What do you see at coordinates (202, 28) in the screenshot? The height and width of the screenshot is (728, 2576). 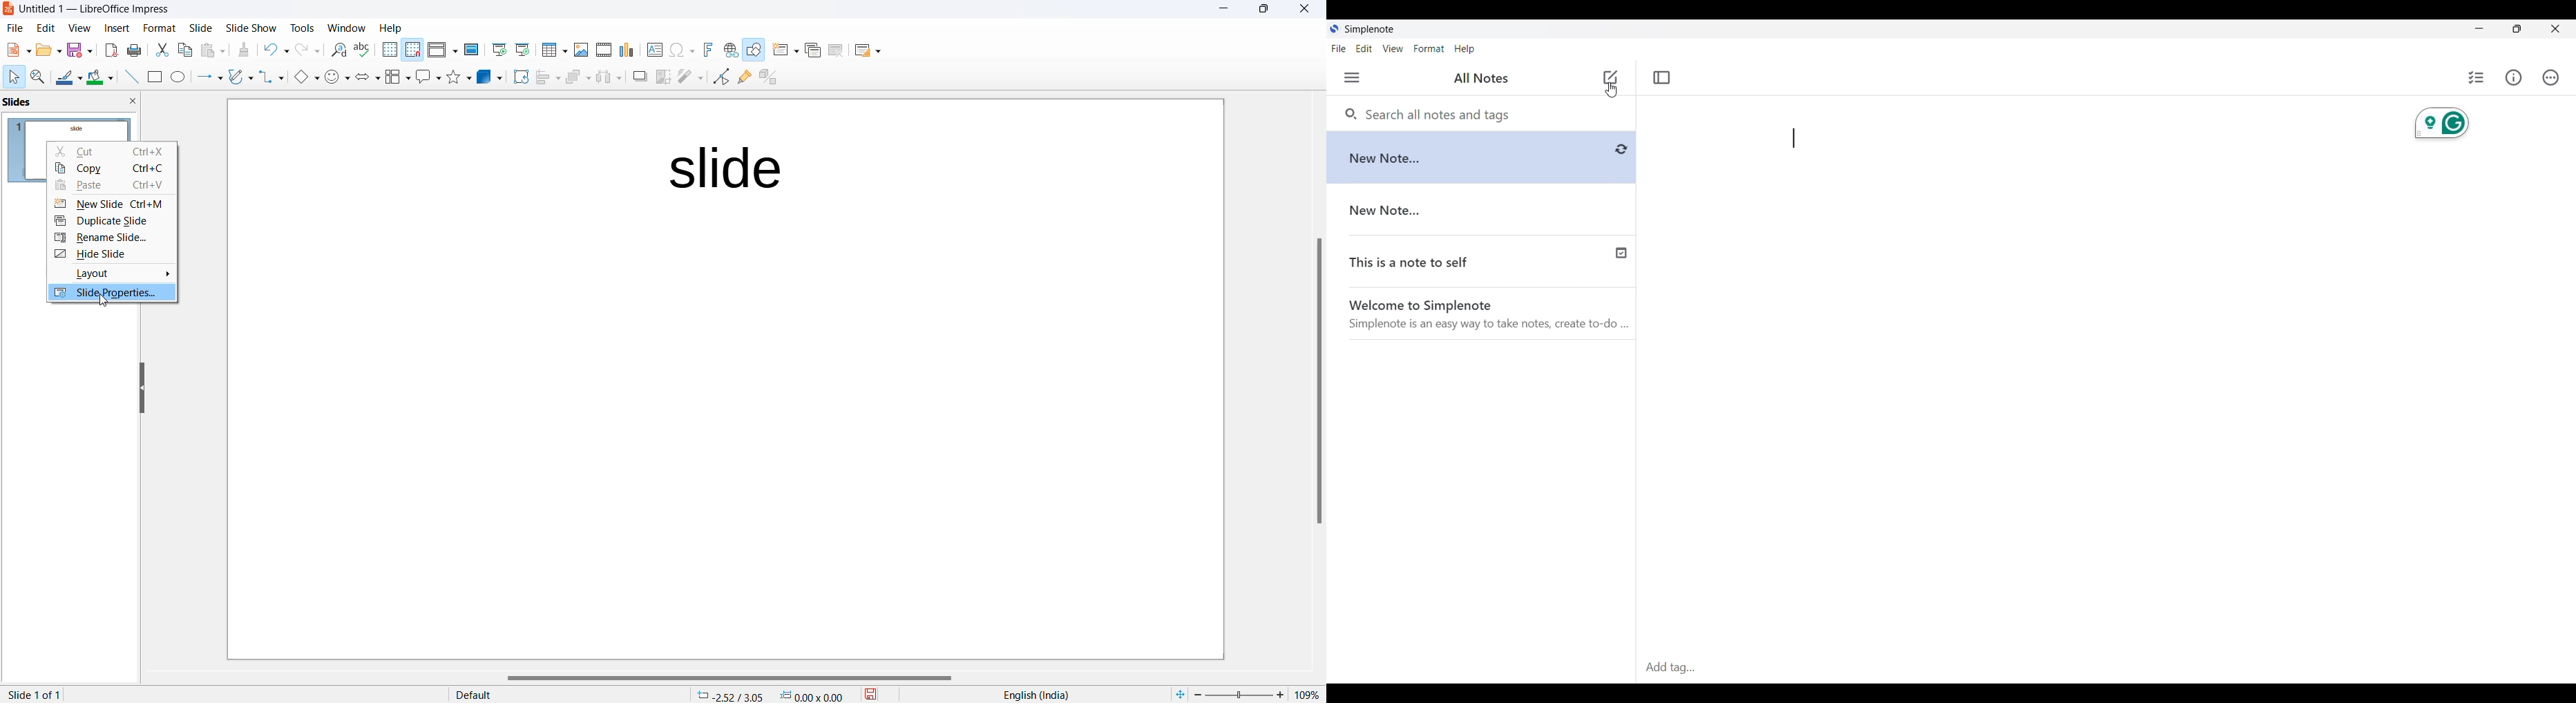 I see `slide` at bounding box center [202, 28].